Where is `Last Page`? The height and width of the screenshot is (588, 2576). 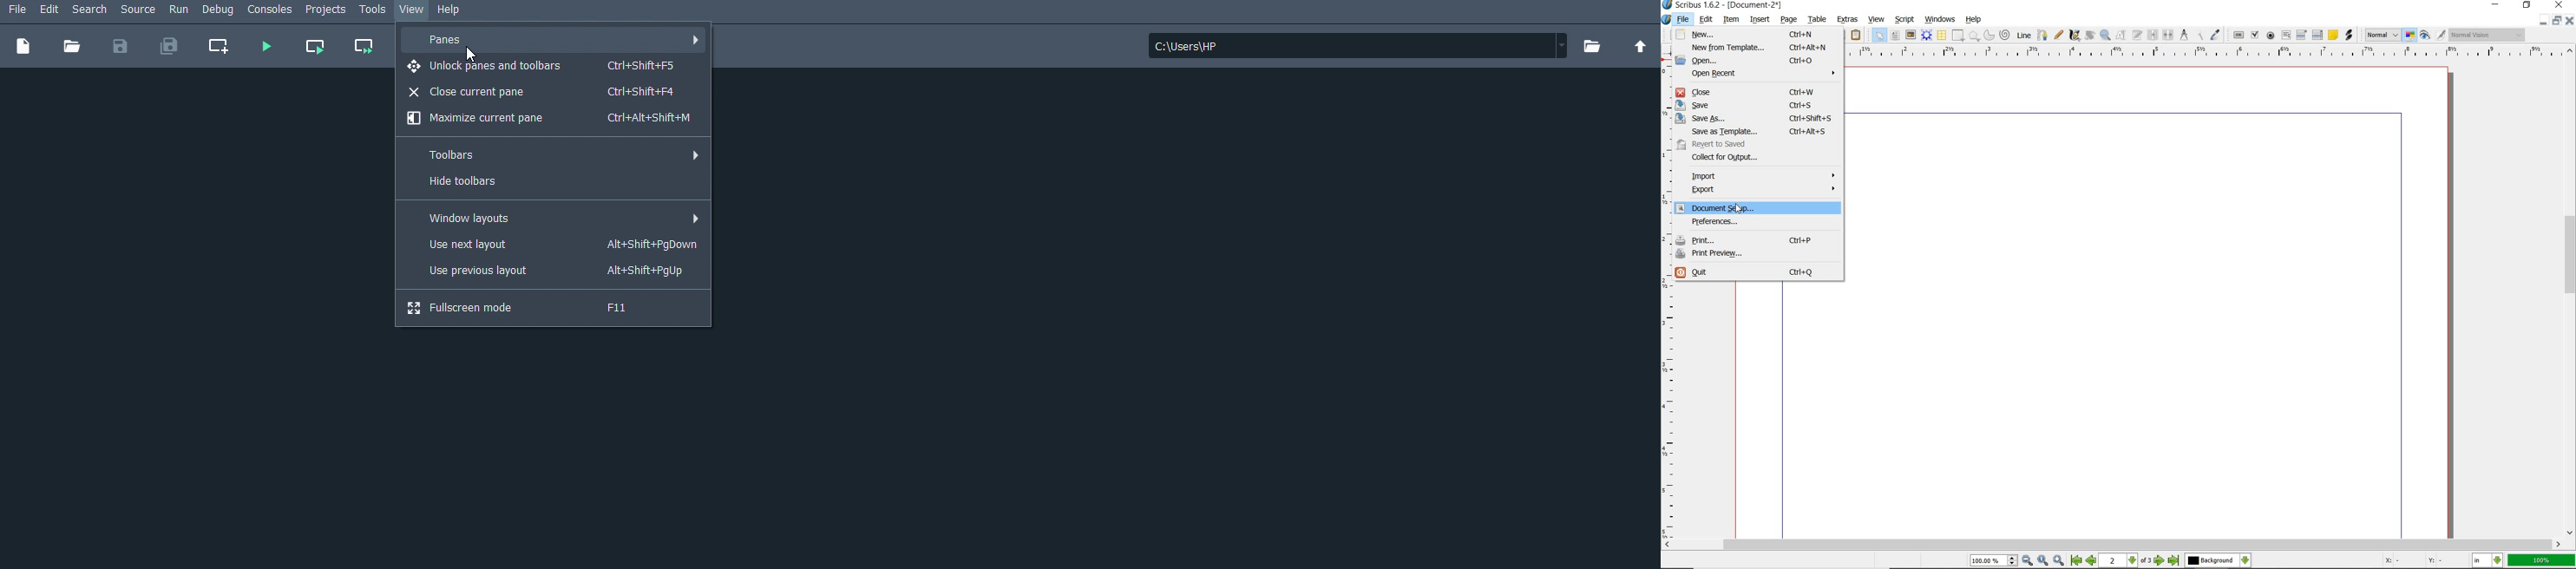
Last Page is located at coordinates (2175, 561).